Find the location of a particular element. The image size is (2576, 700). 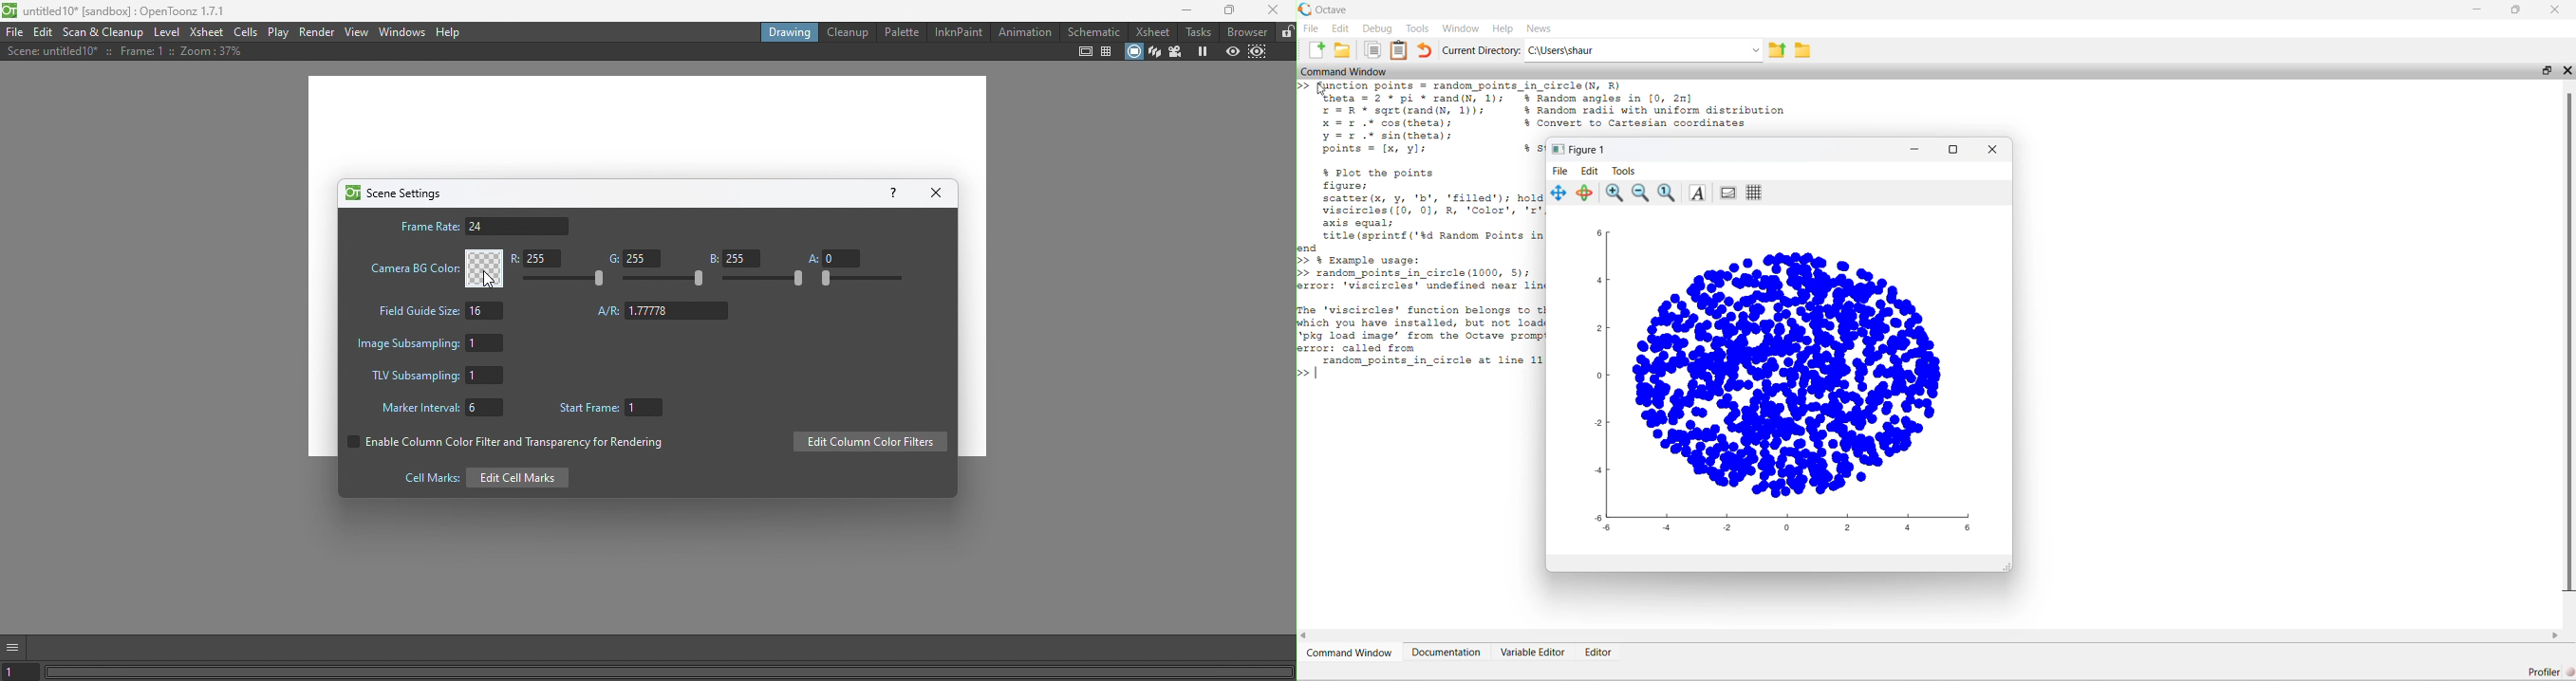

restore is located at coordinates (2517, 9).